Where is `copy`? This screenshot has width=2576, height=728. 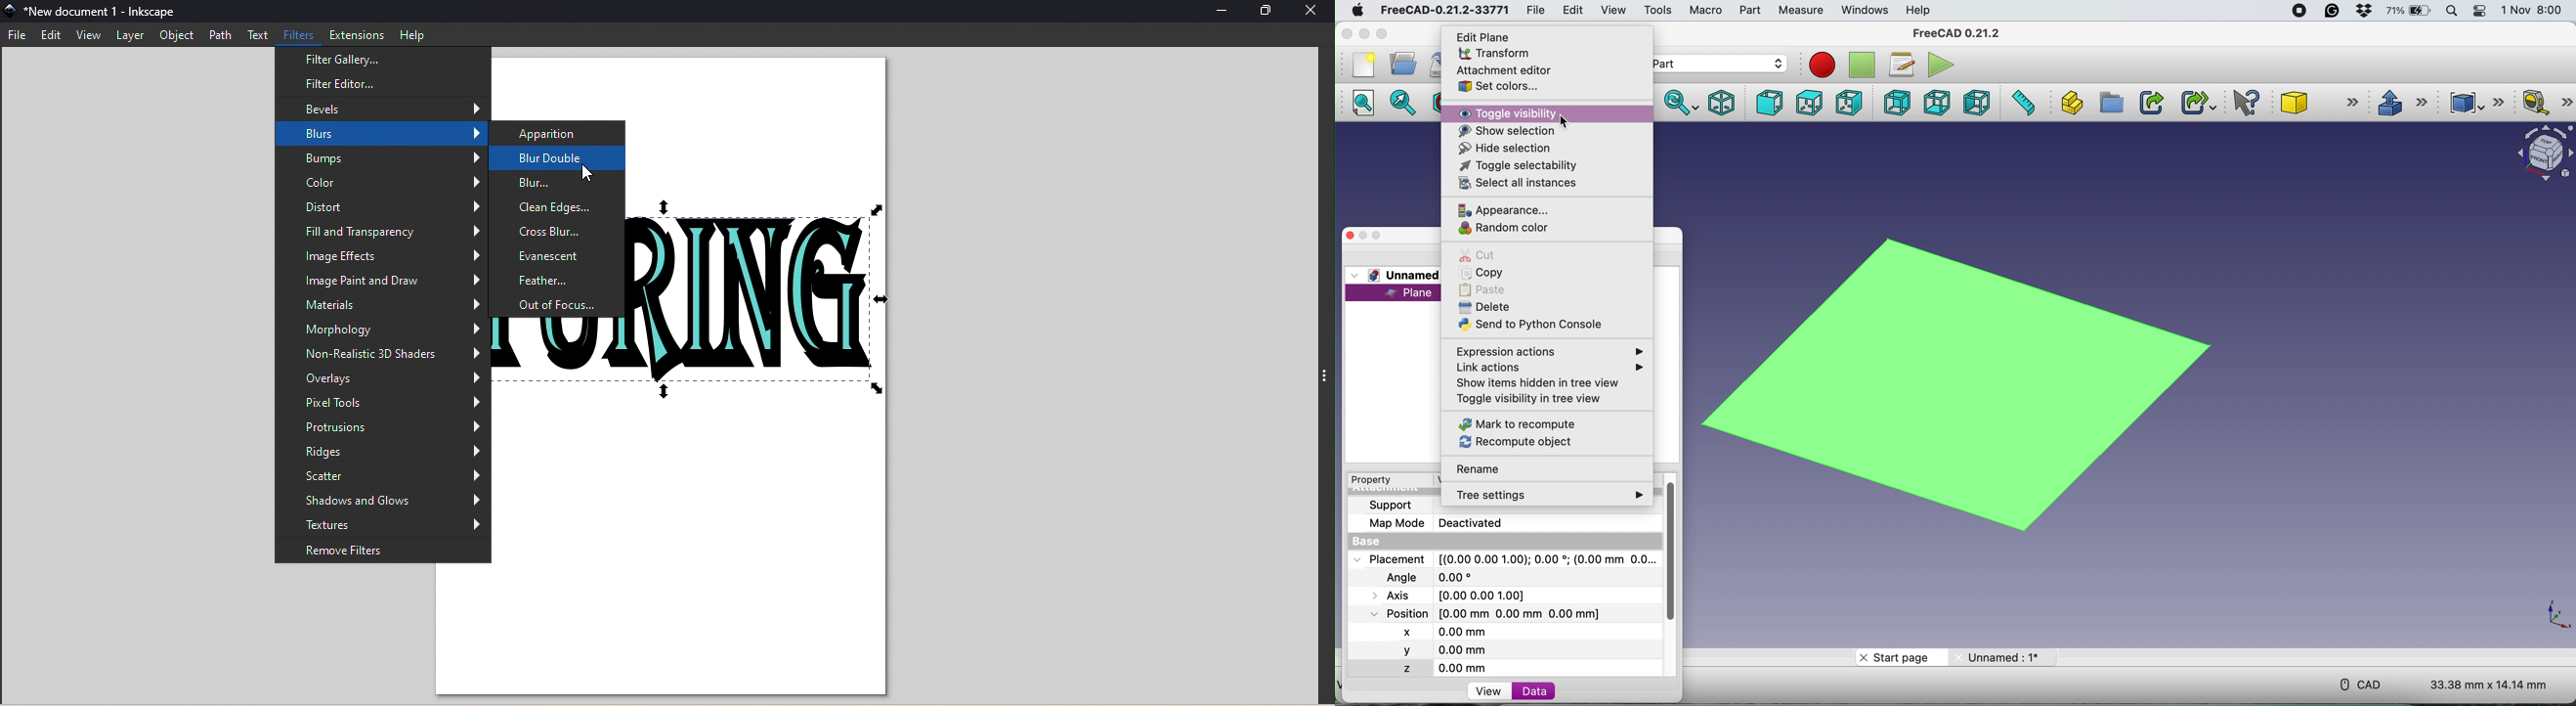
copy is located at coordinates (1482, 275).